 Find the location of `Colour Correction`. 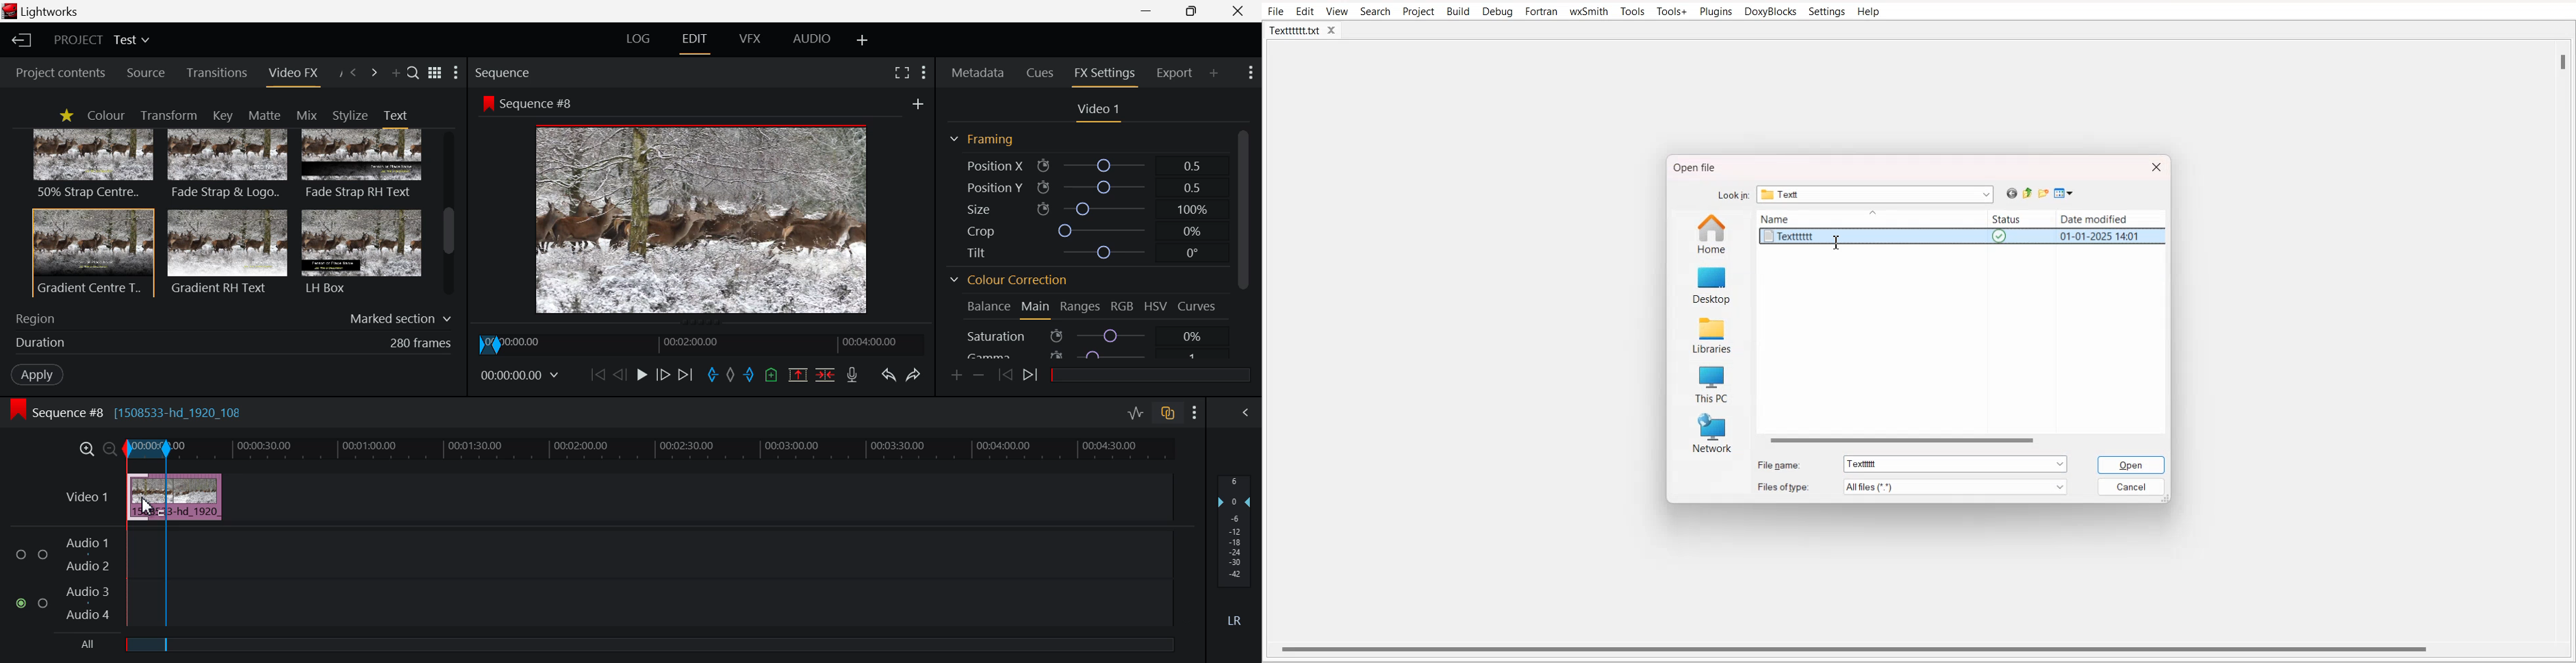

Colour Correction is located at coordinates (1014, 282).